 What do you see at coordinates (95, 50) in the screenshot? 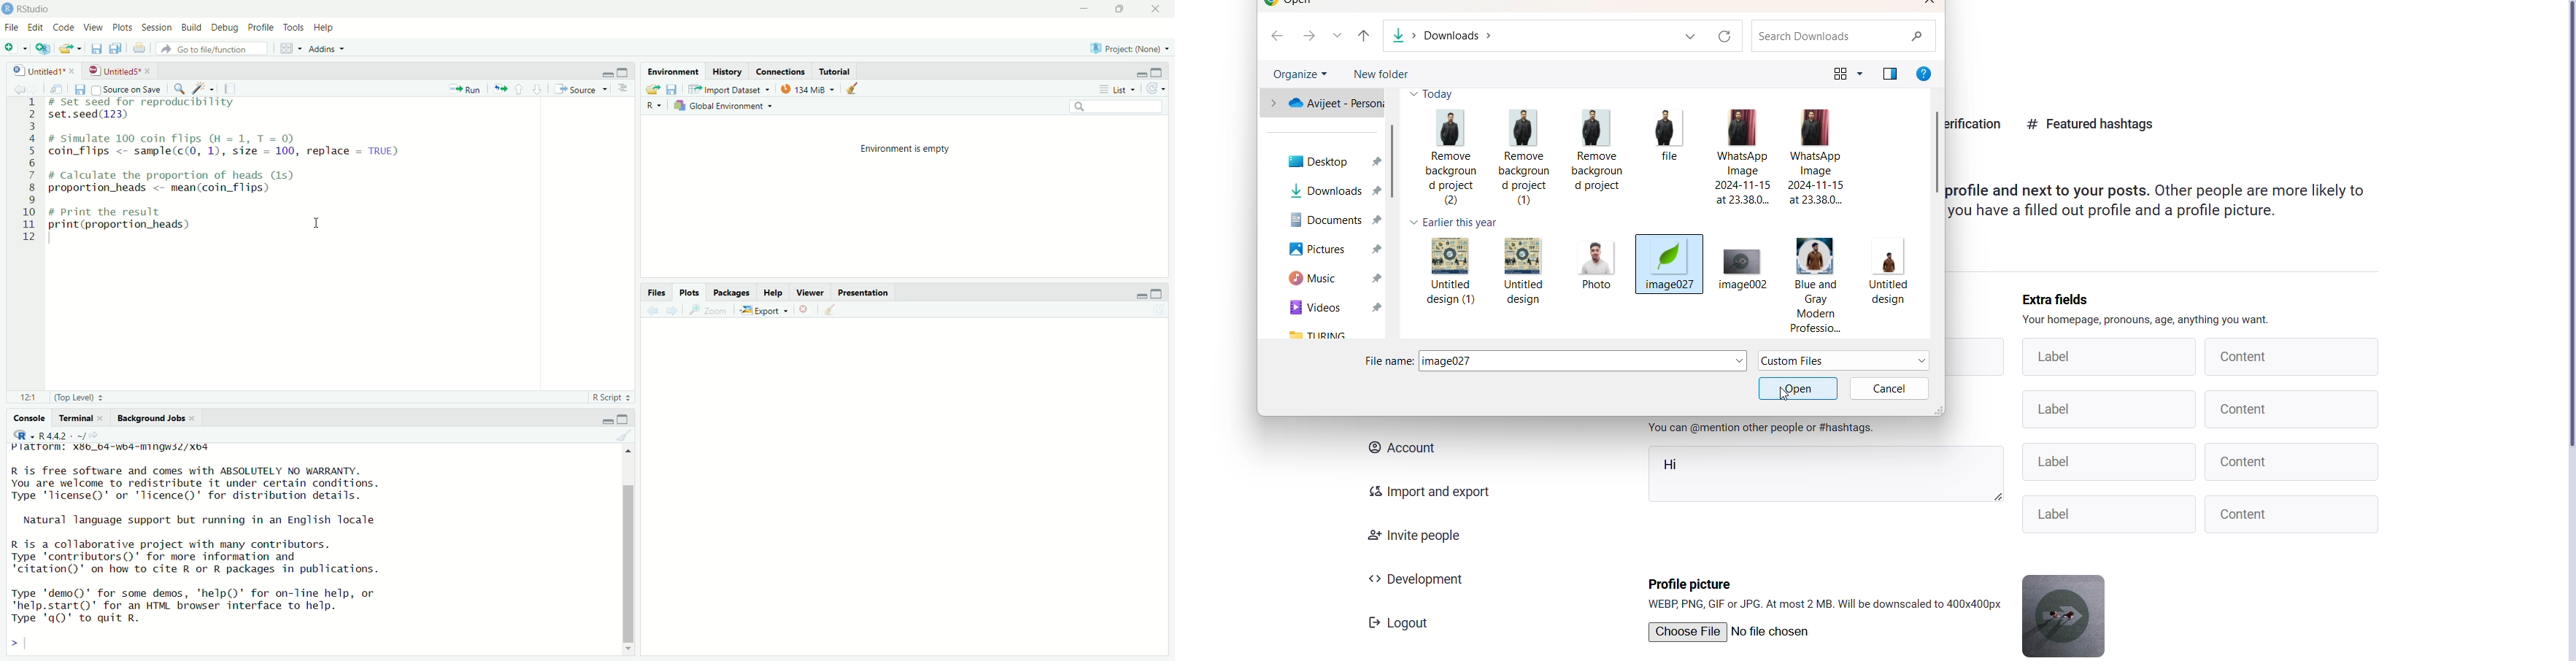
I see `save current document` at bounding box center [95, 50].